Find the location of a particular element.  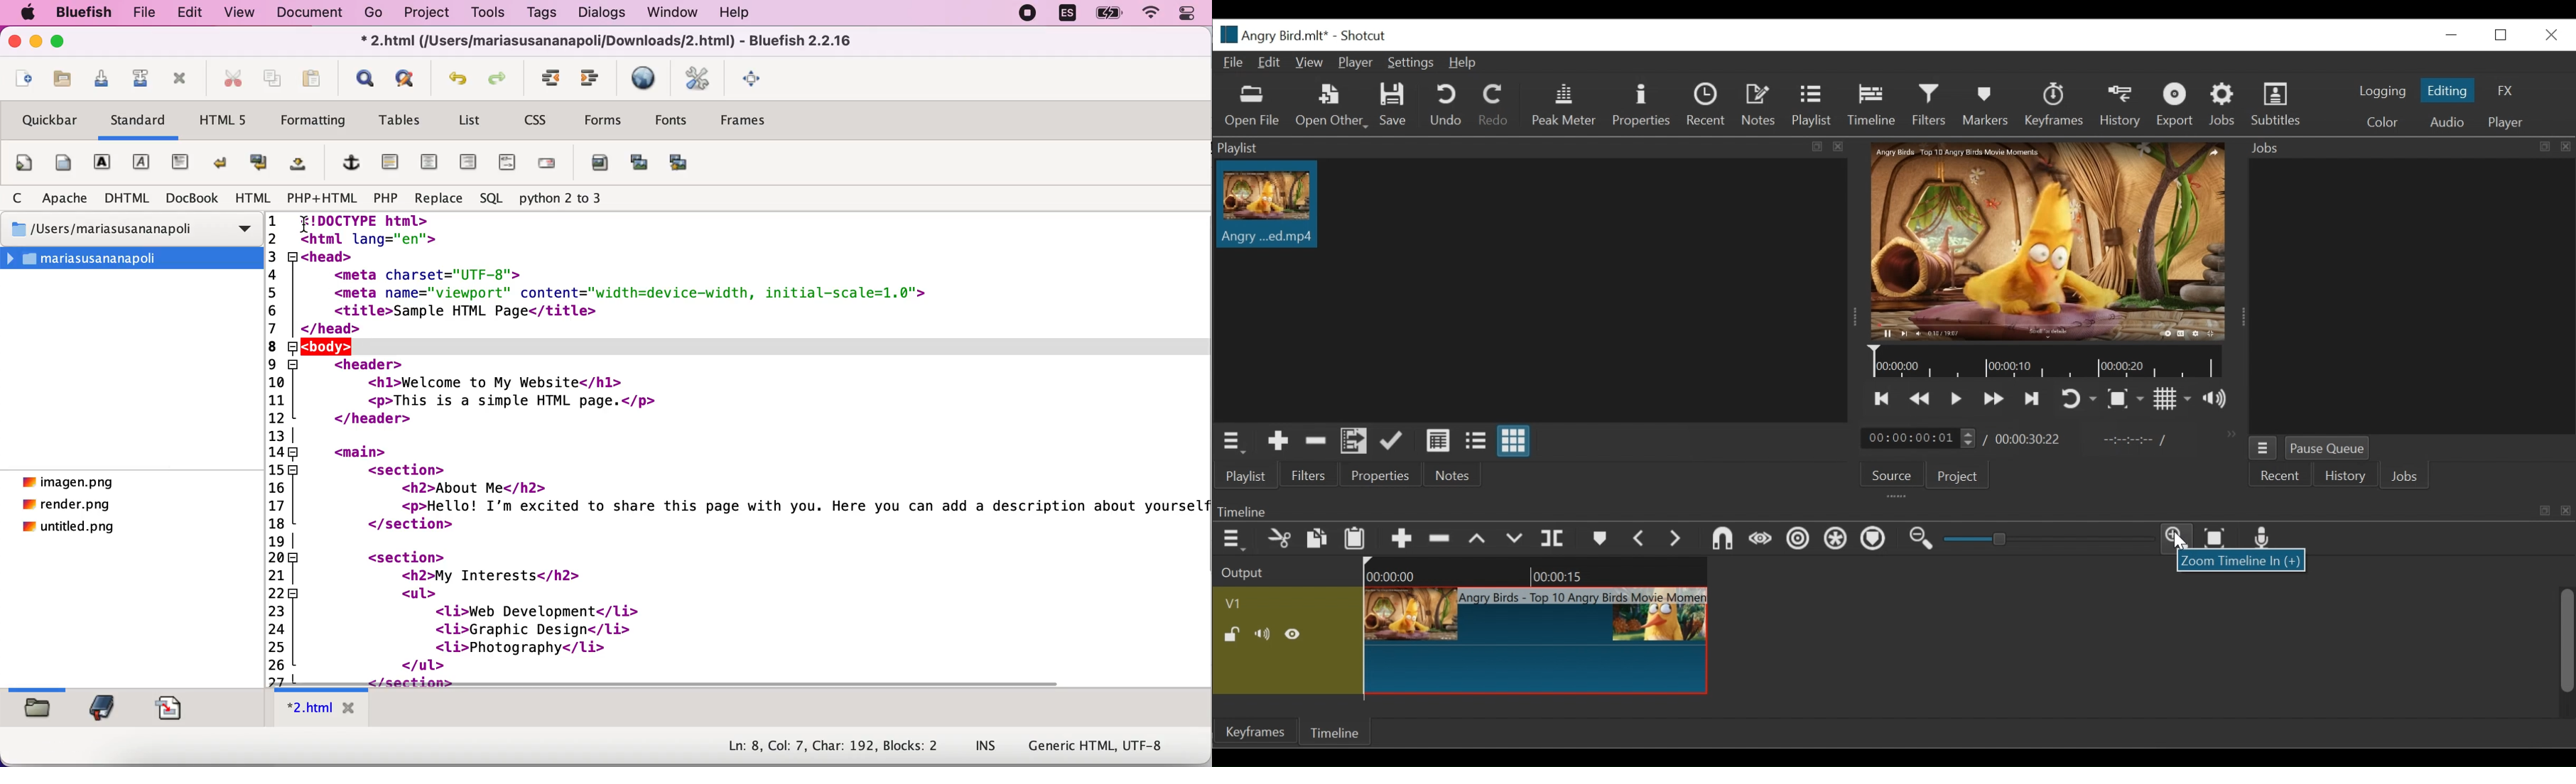

Filters is located at coordinates (1930, 104).